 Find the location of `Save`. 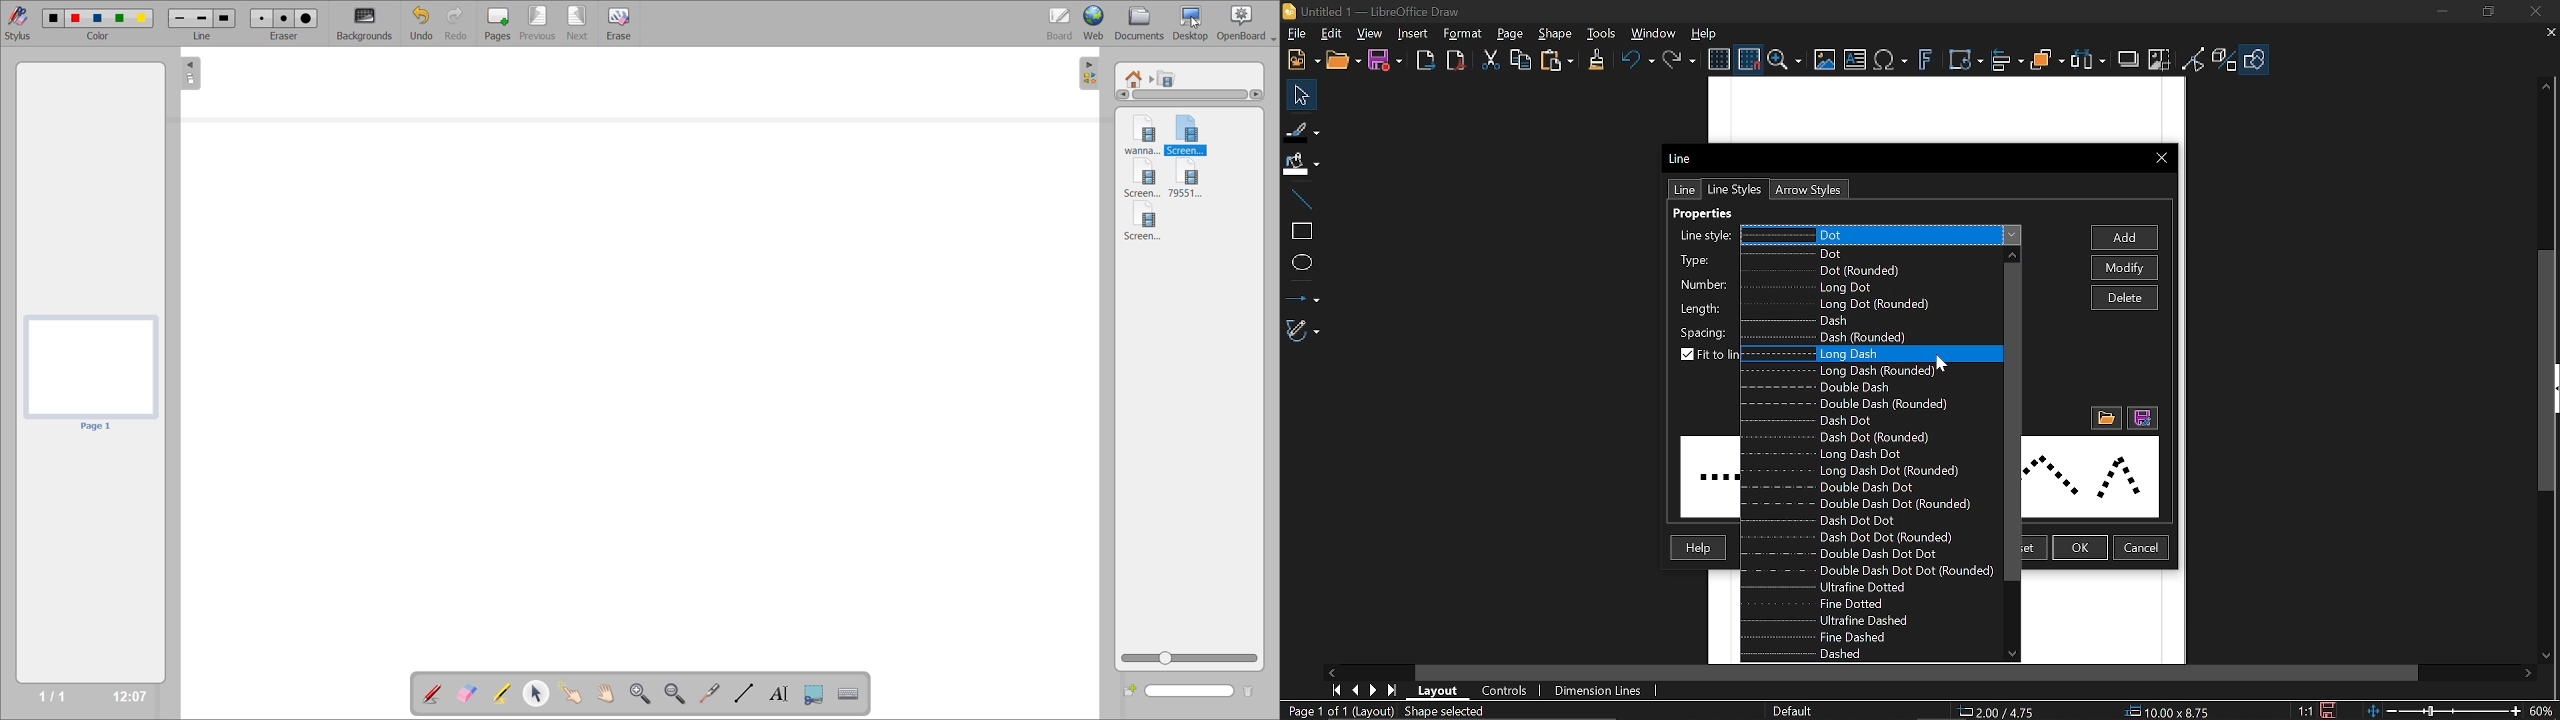

Save is located at coordinates (2329, 710).